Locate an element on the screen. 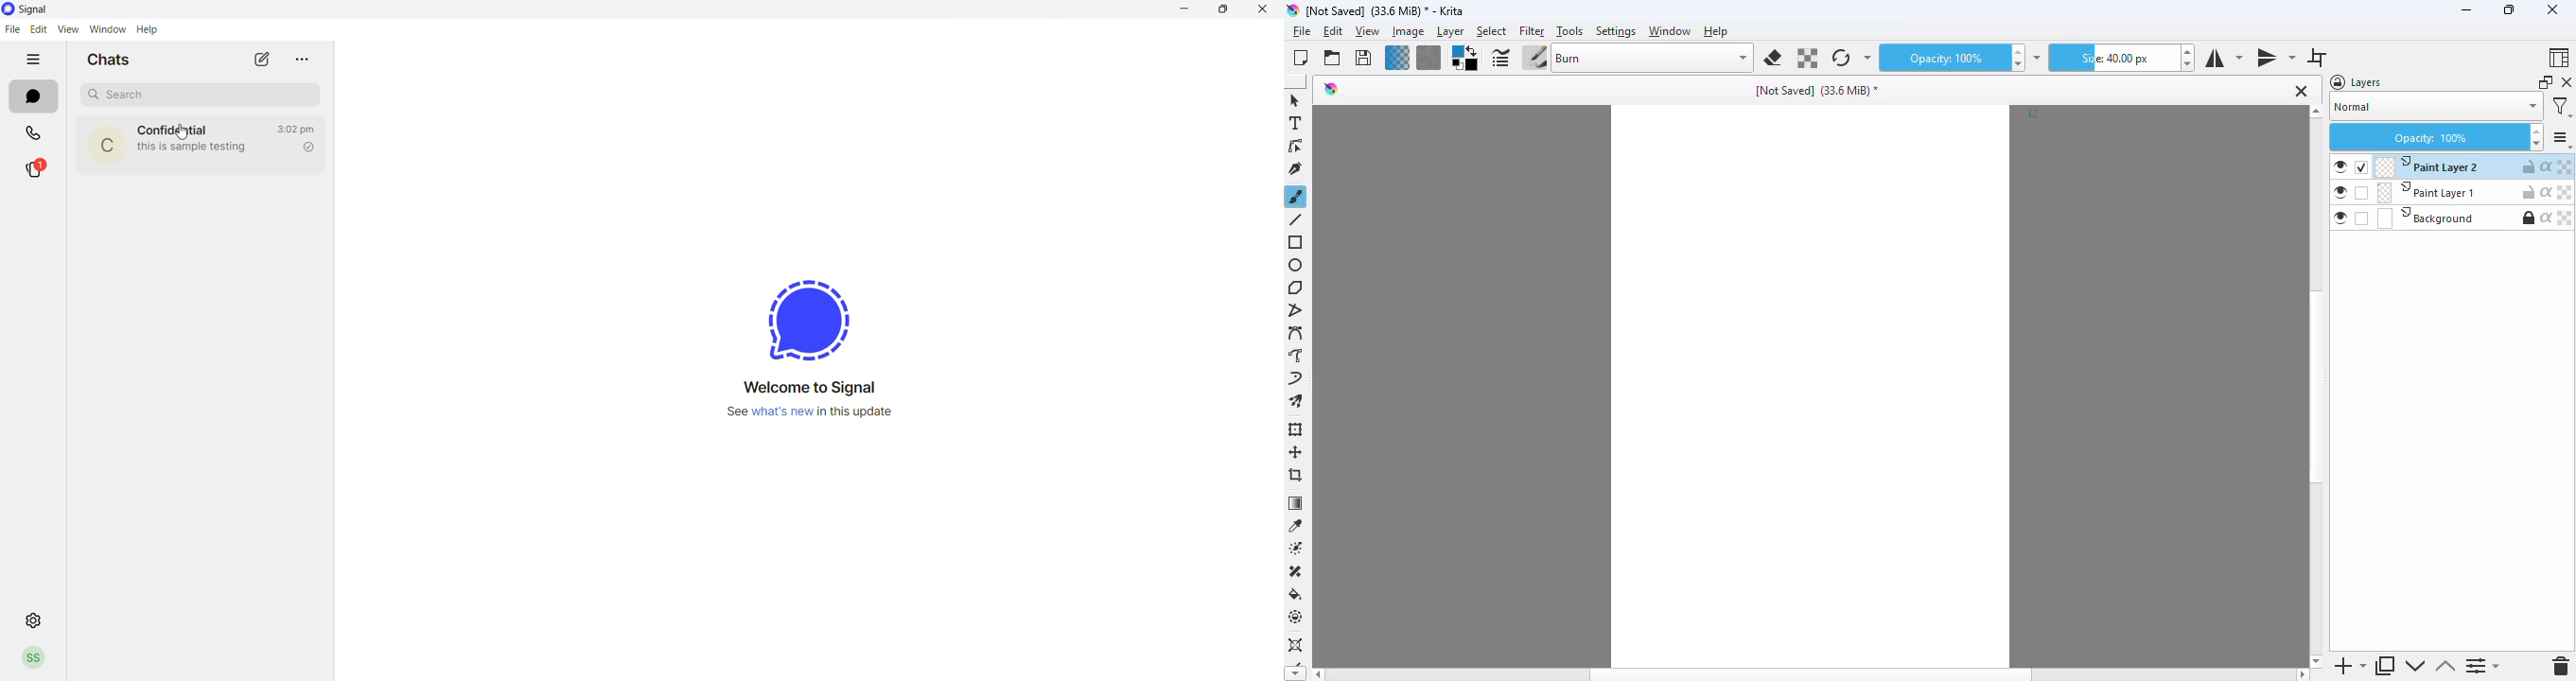 This screenshot has height=700, width=2576. edit is located at coordinates (1334, 32).